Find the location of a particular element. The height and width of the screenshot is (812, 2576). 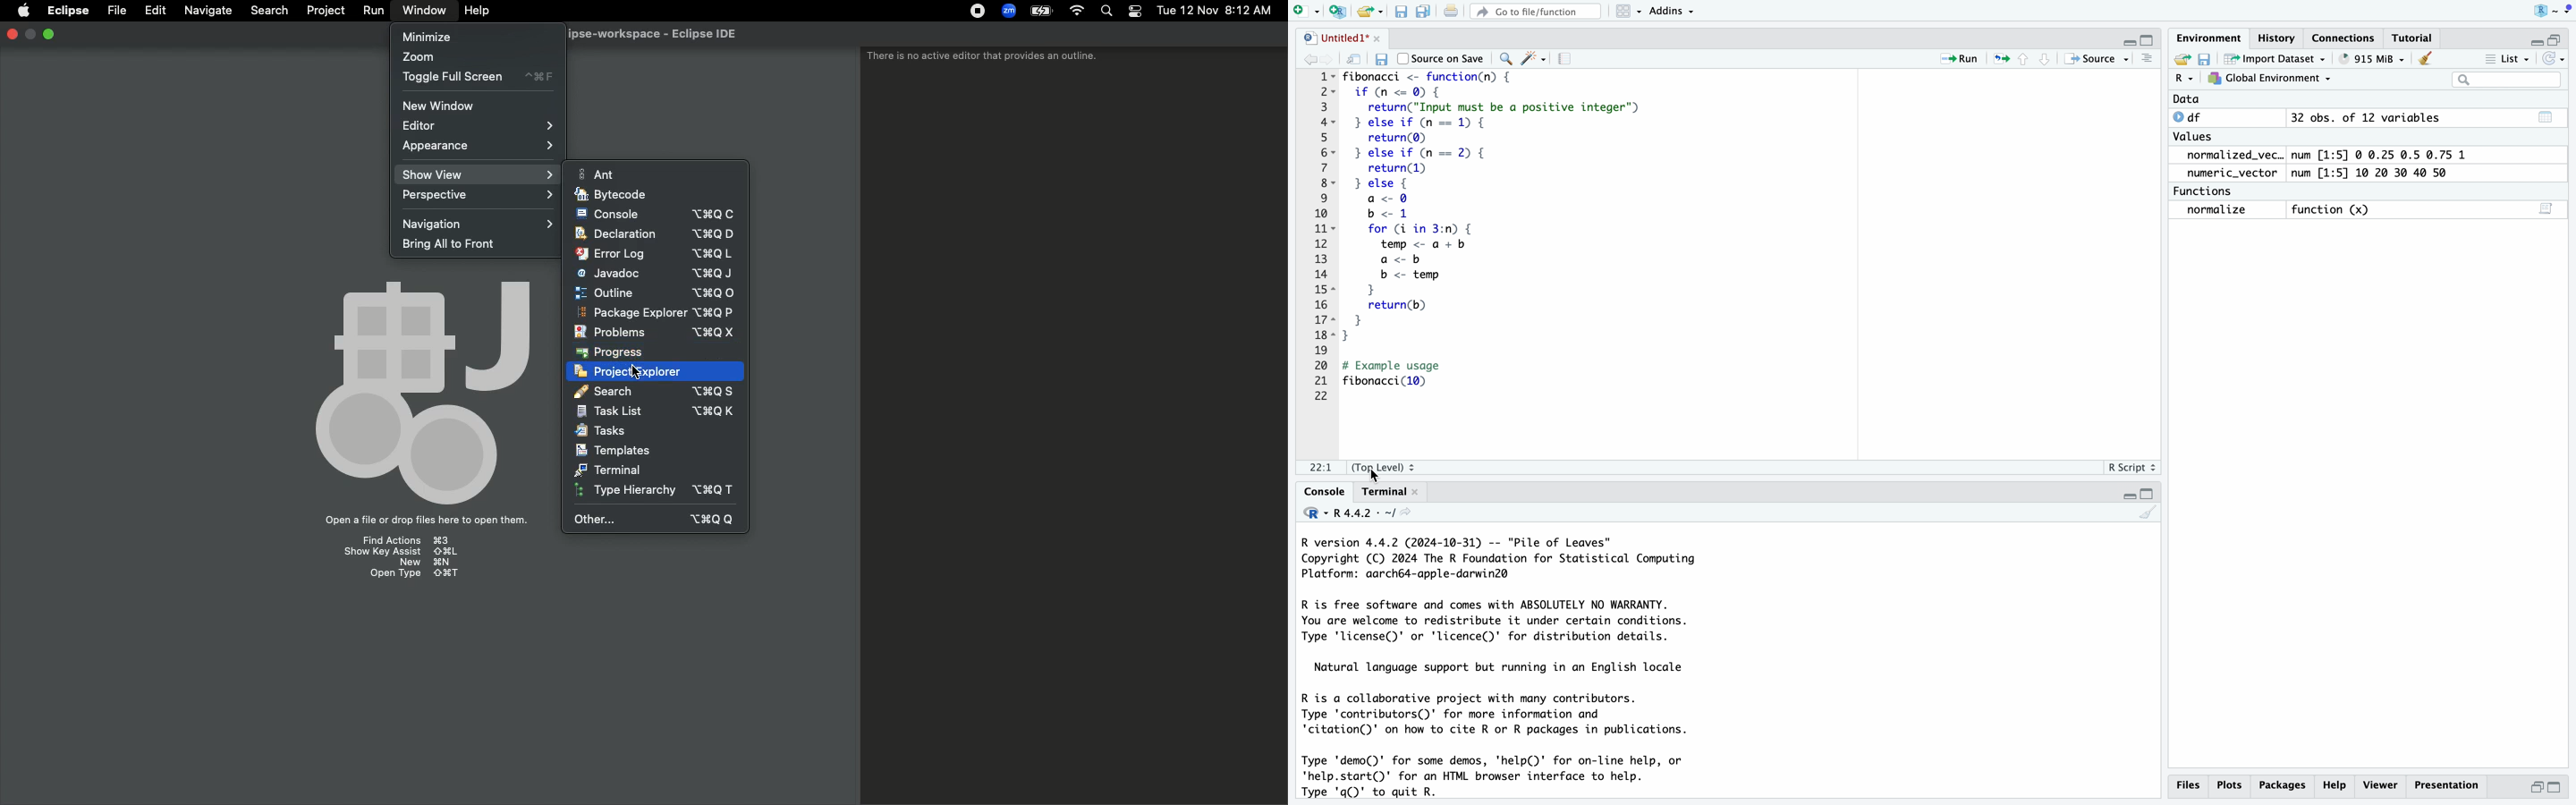

view the current working directory is located at coordinates (1410, 515).